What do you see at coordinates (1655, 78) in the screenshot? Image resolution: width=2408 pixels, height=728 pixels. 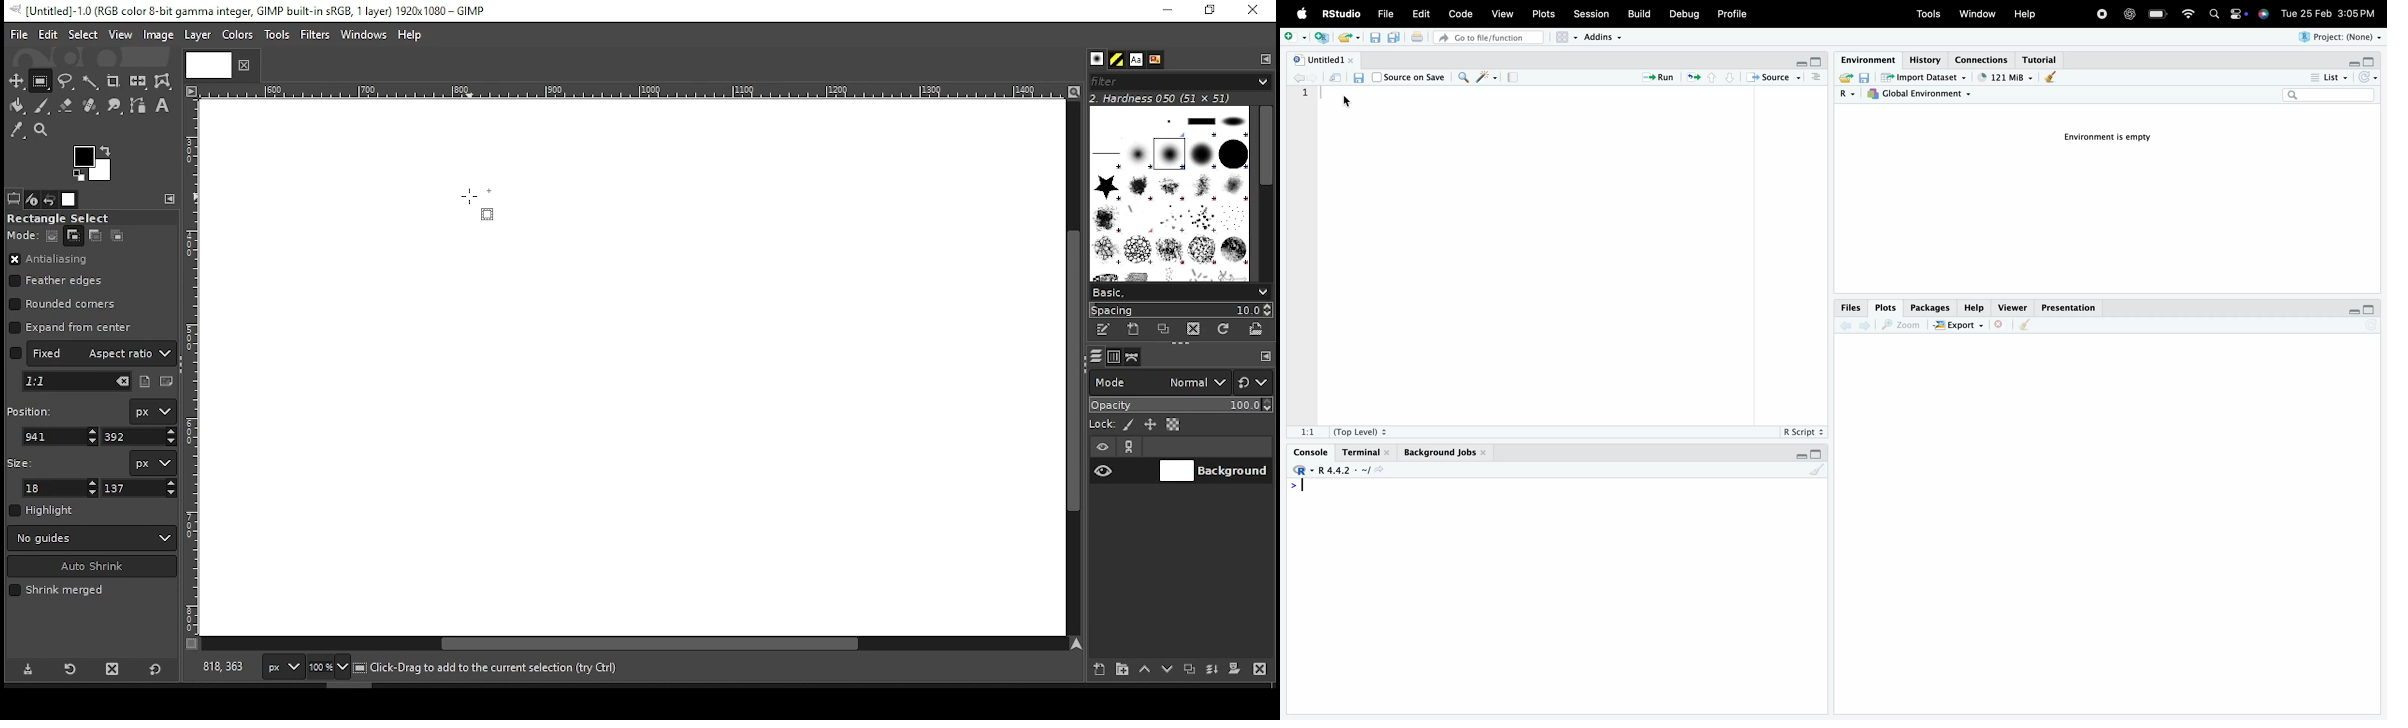 I see `Run the current line or selection (Ctrl + Enter)` at bounding box center [1655, 78].